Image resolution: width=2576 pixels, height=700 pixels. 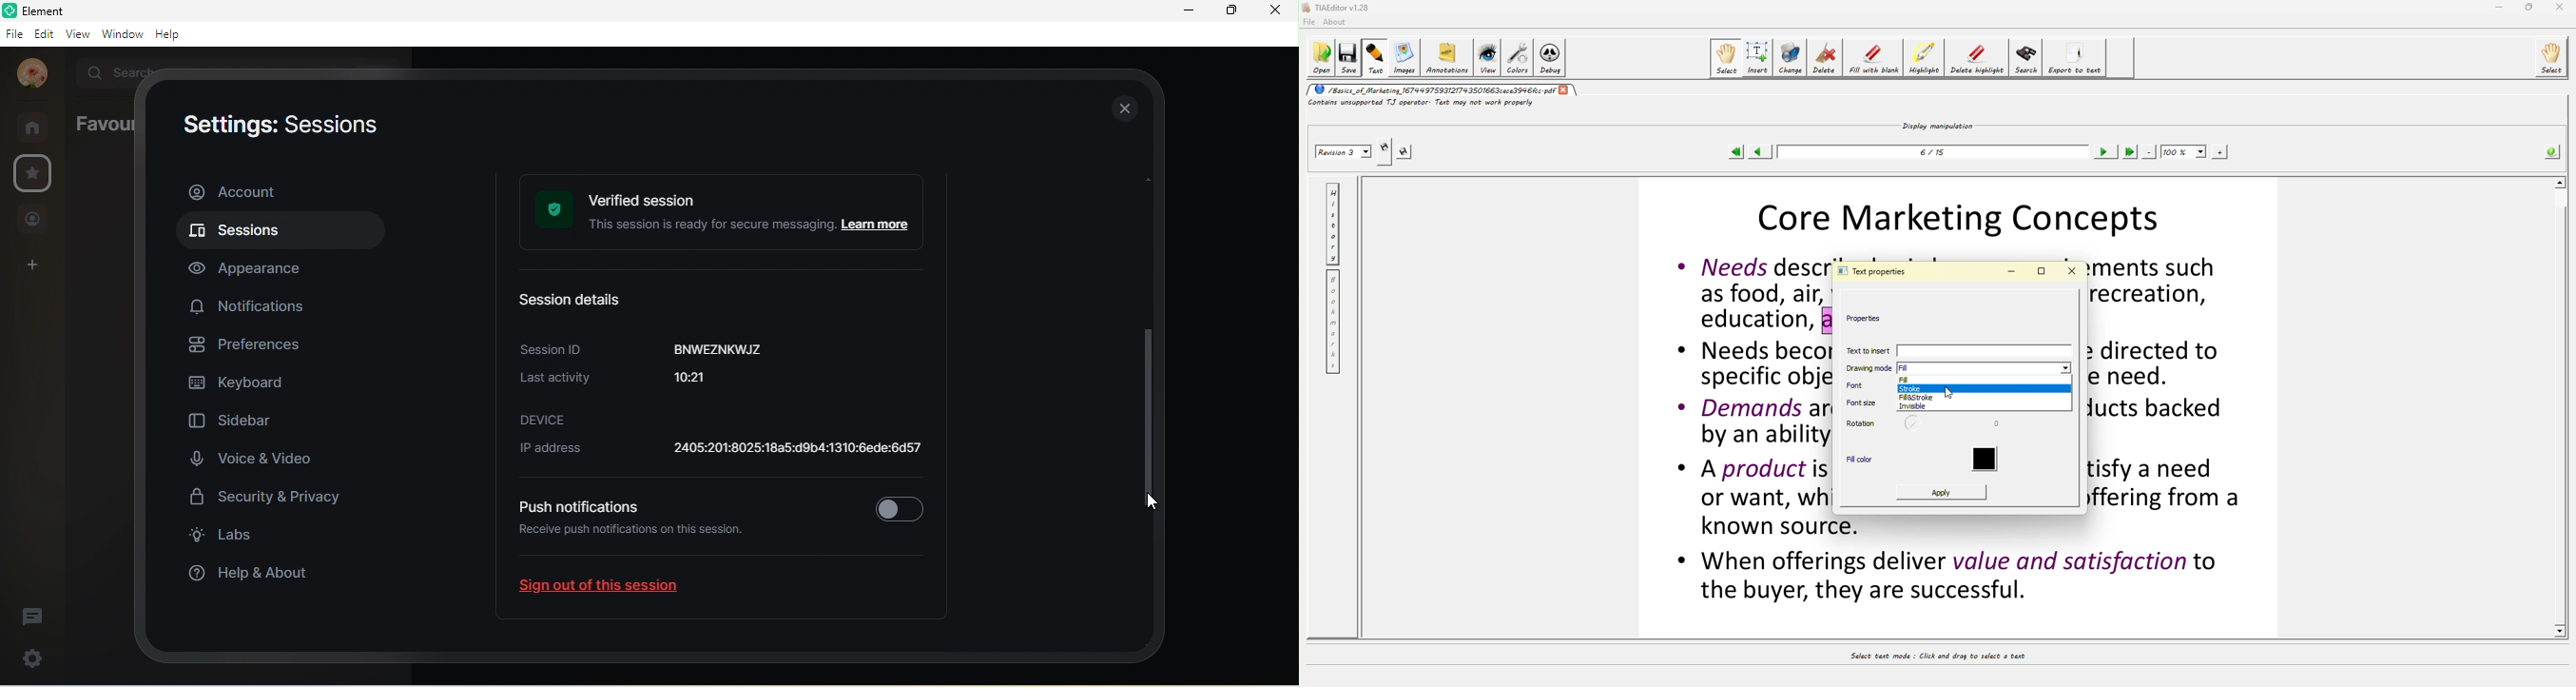 What do you see at coordinates (172, 35) in the screenshot?
I see `help` at bounding box center [172, 35].